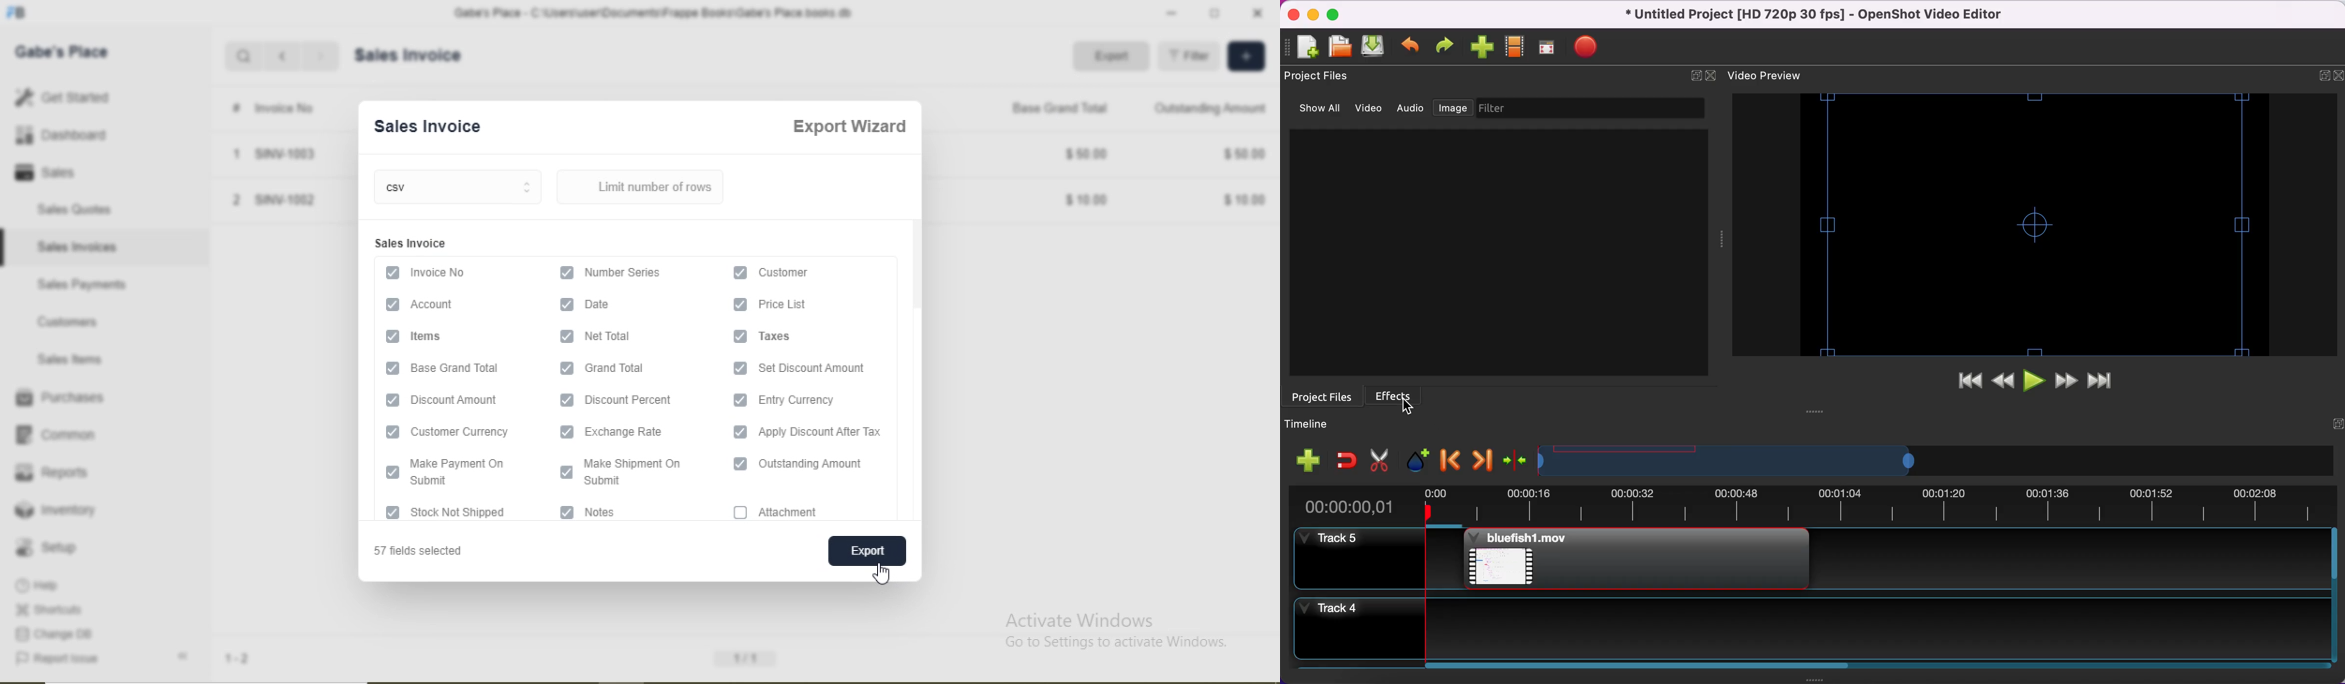  What do you see at coordinates (416, 55) in the screenshot?
I see `Sales Invoice` at bounding box center [416, 55].